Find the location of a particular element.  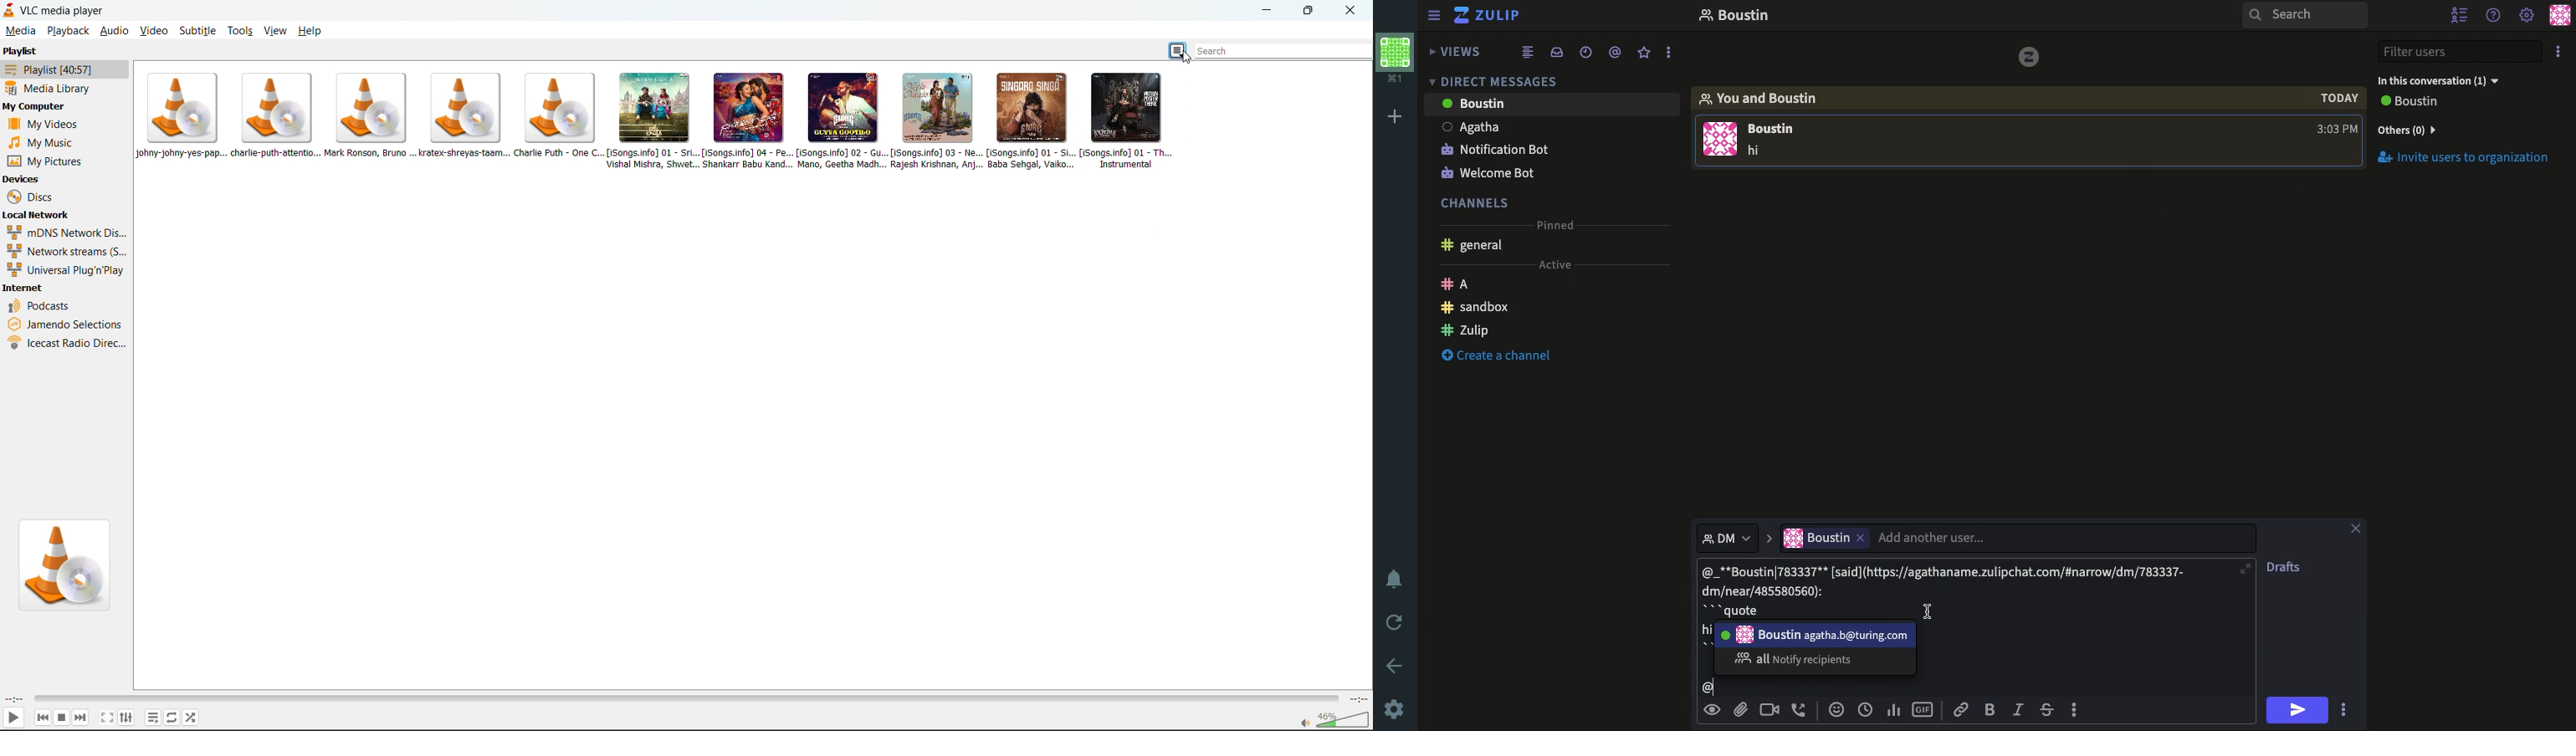

track title and preview is located at coordinates (275, 115).